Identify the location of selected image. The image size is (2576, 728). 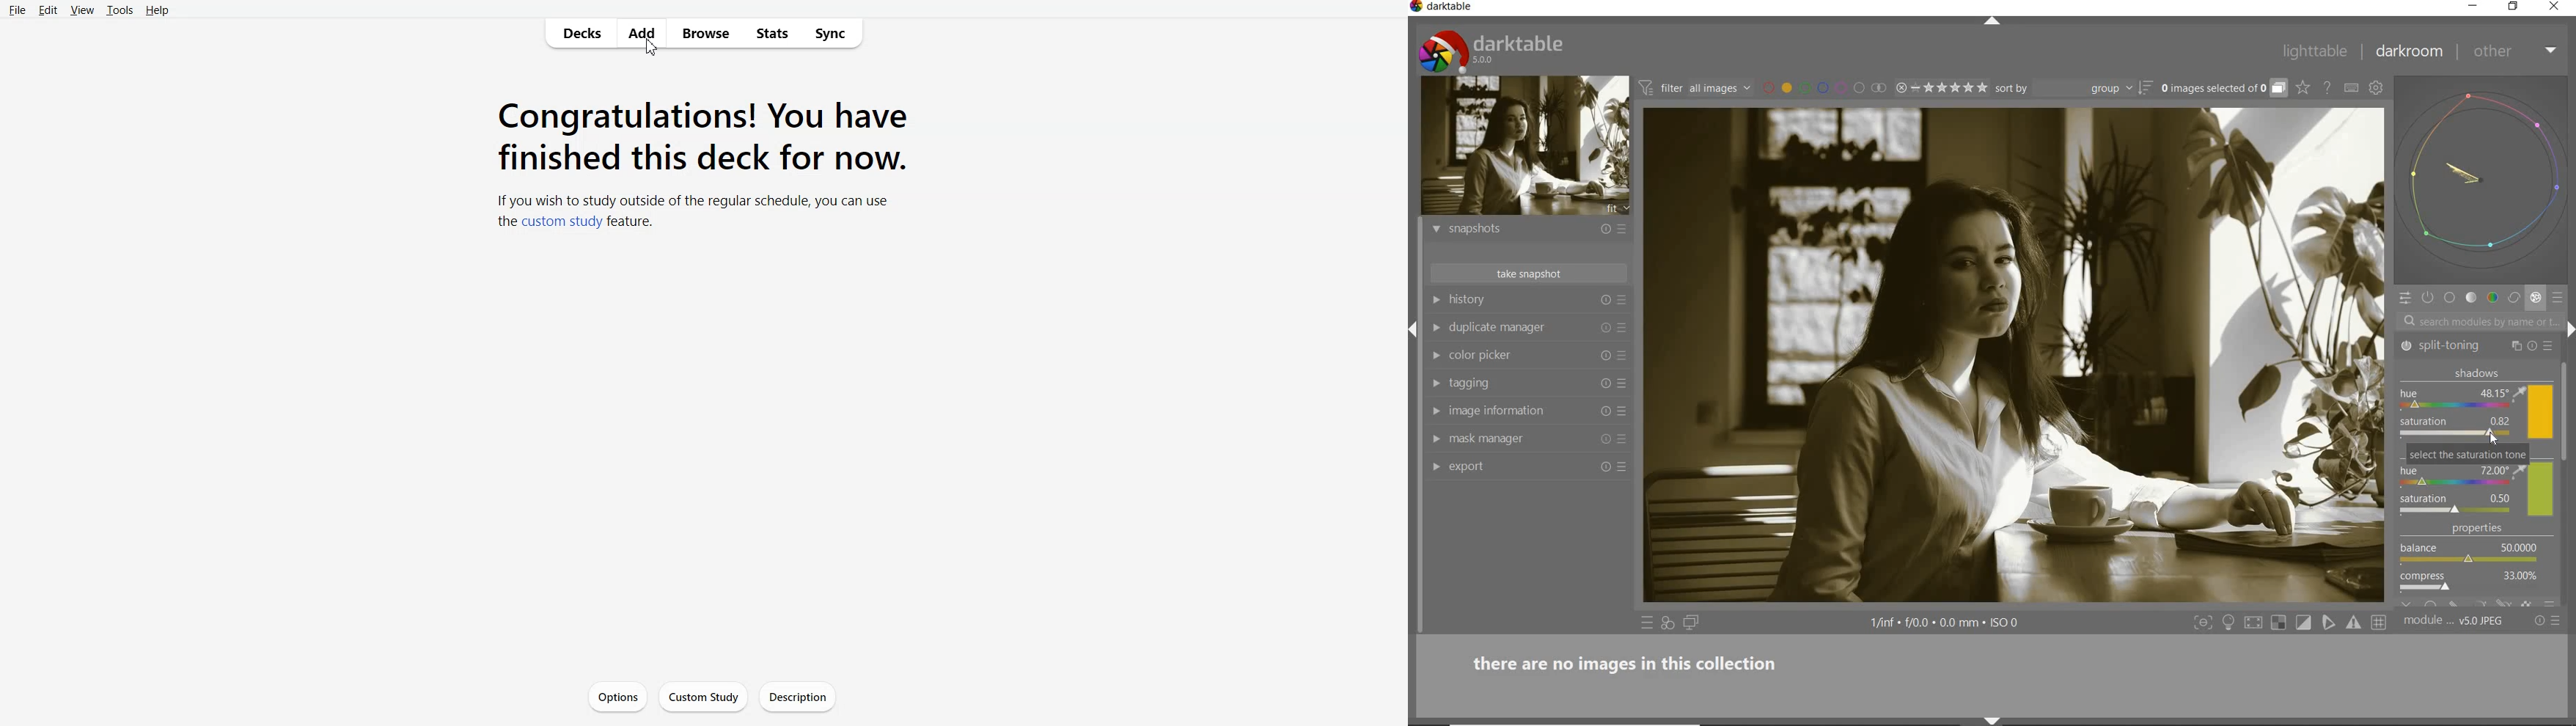
(2014, 357).